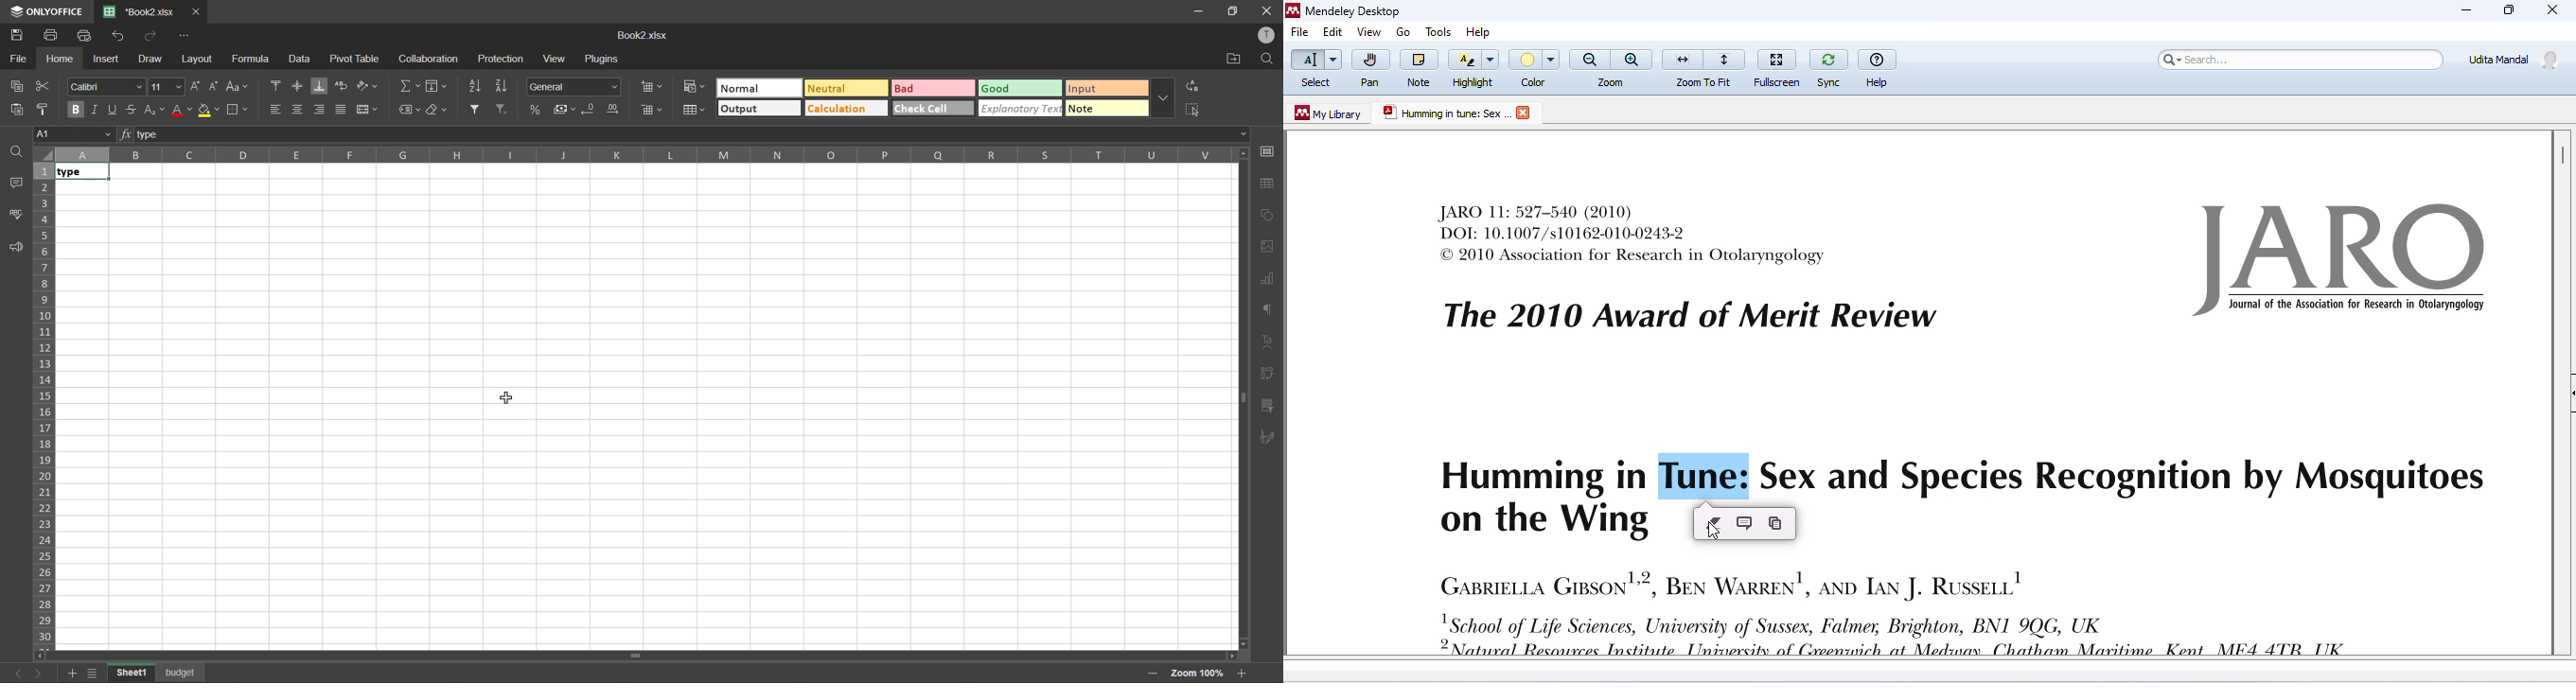 Image resolution: width=2576 pixels, height=700 pixels. I want to click on sync, so click(1828, 66).